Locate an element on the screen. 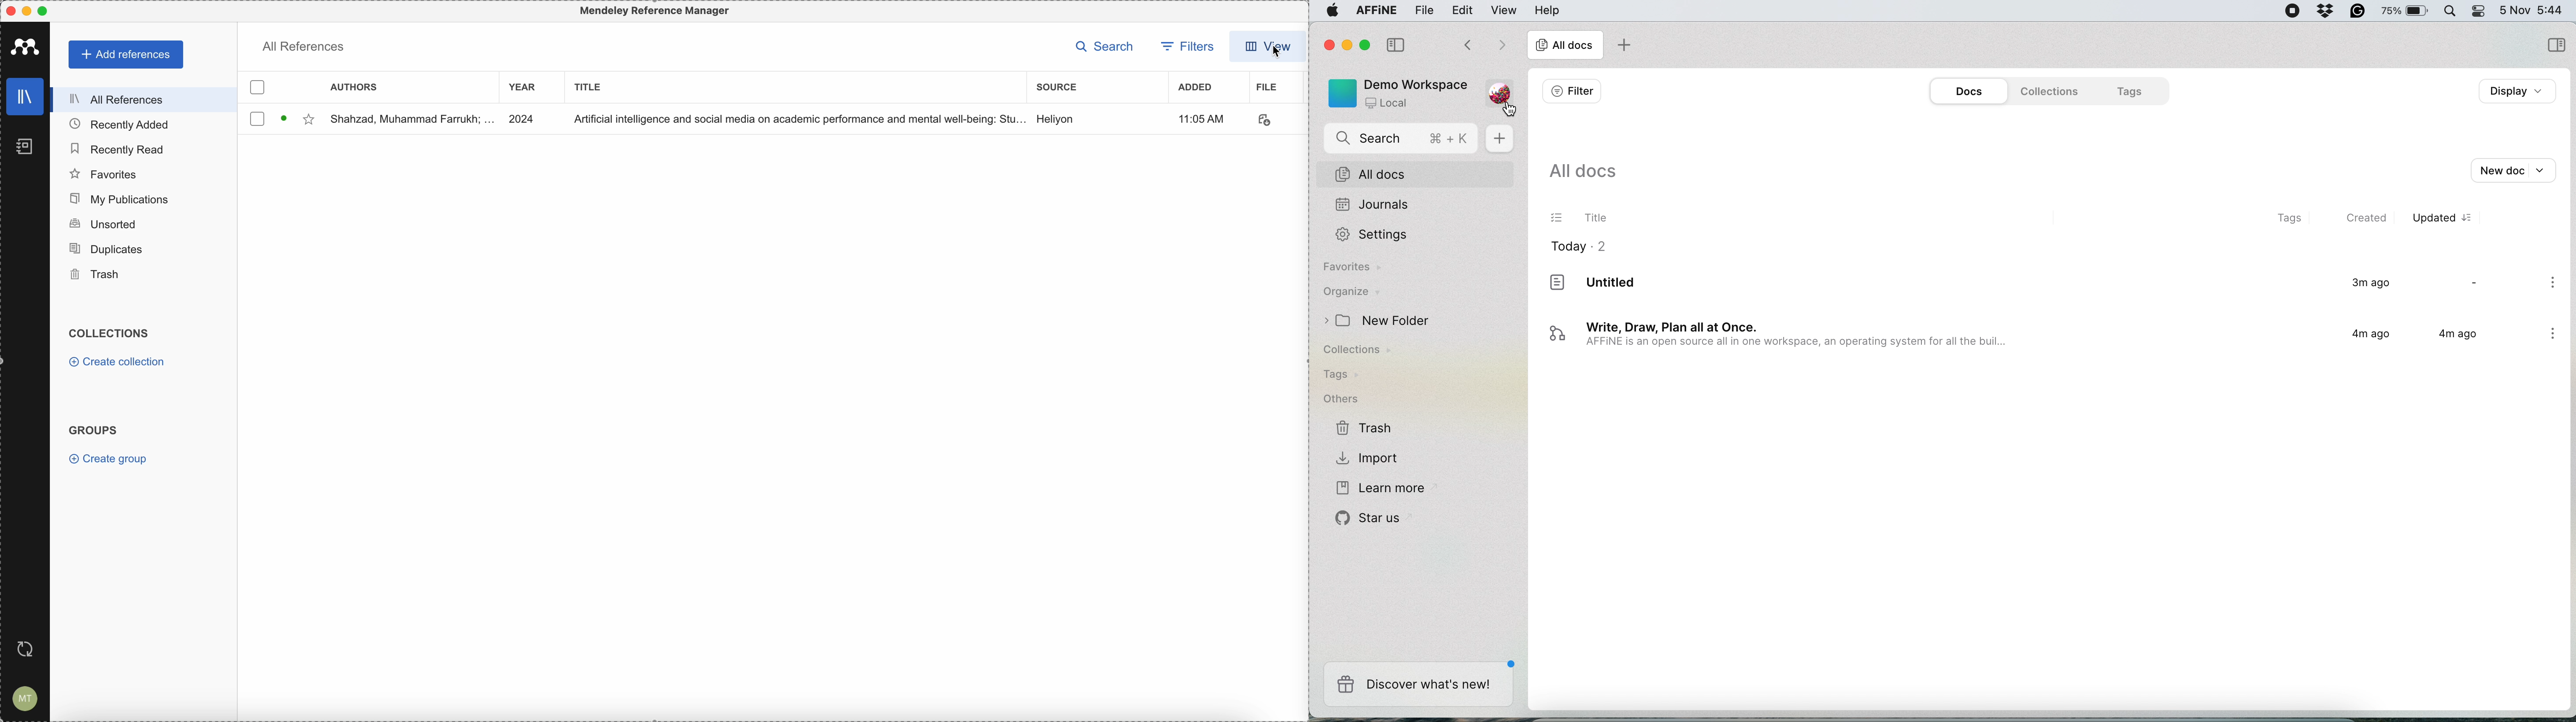  grammarly is located at coordinates (2357, 10).